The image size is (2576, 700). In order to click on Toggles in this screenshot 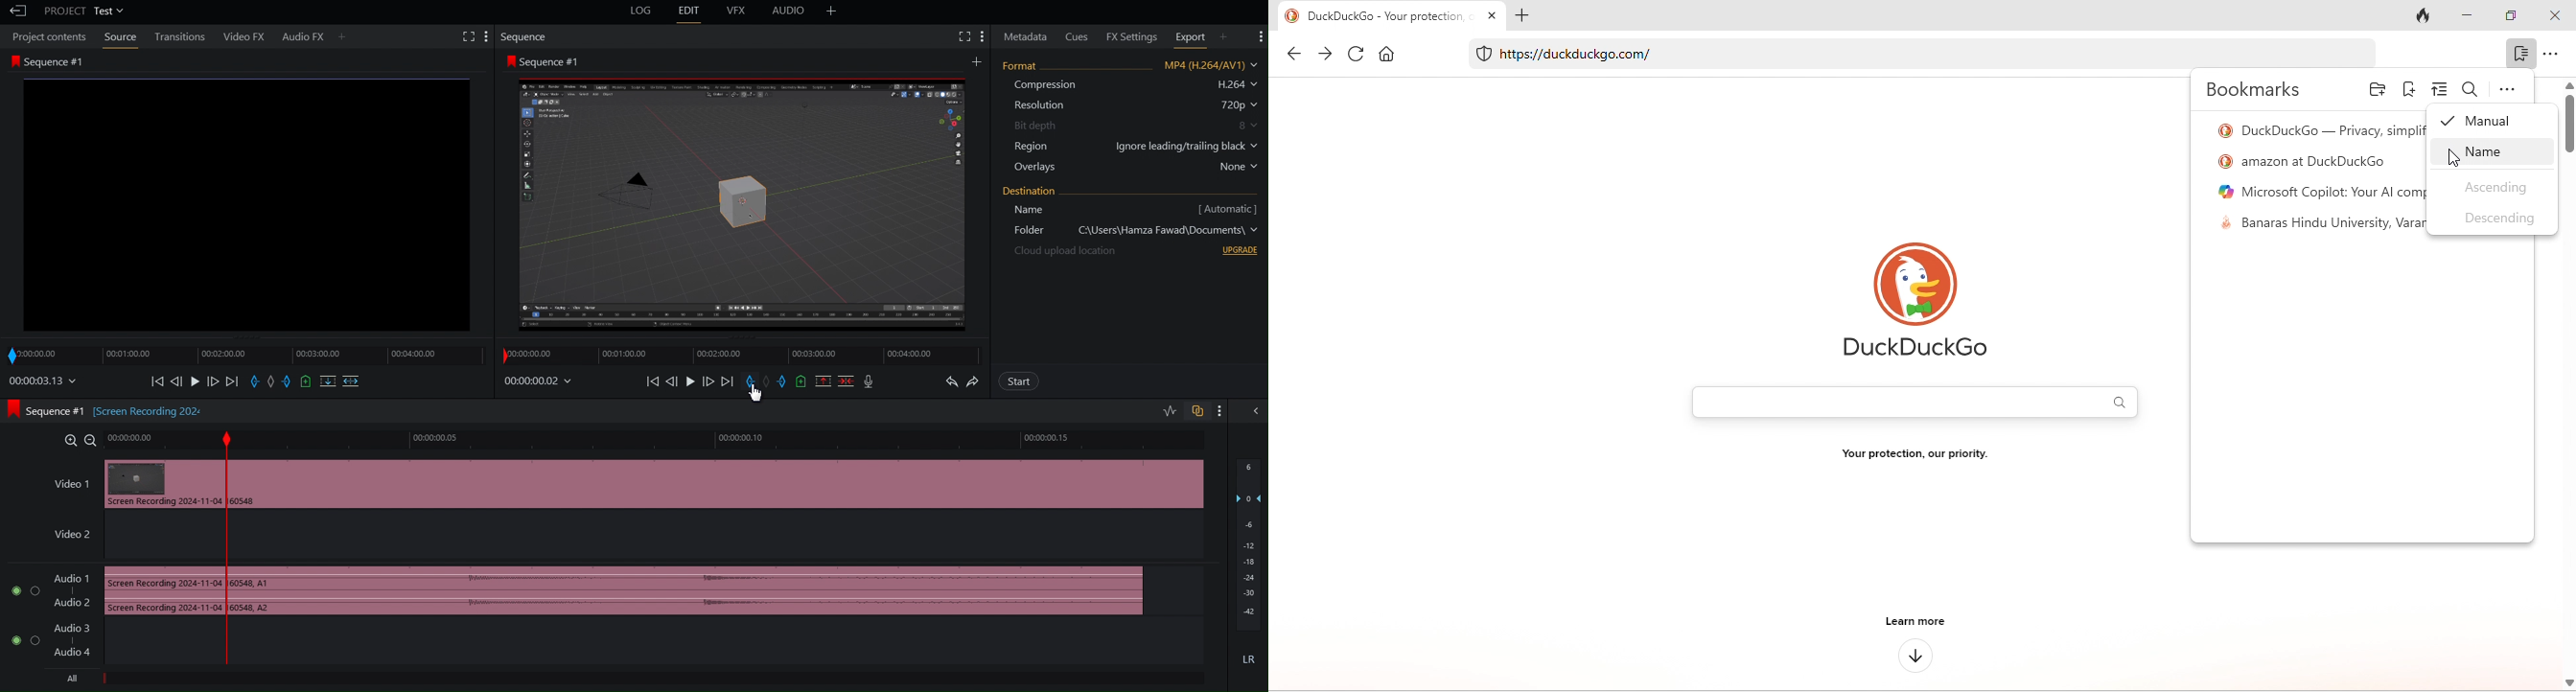, I will do `click(1181, 410)`.